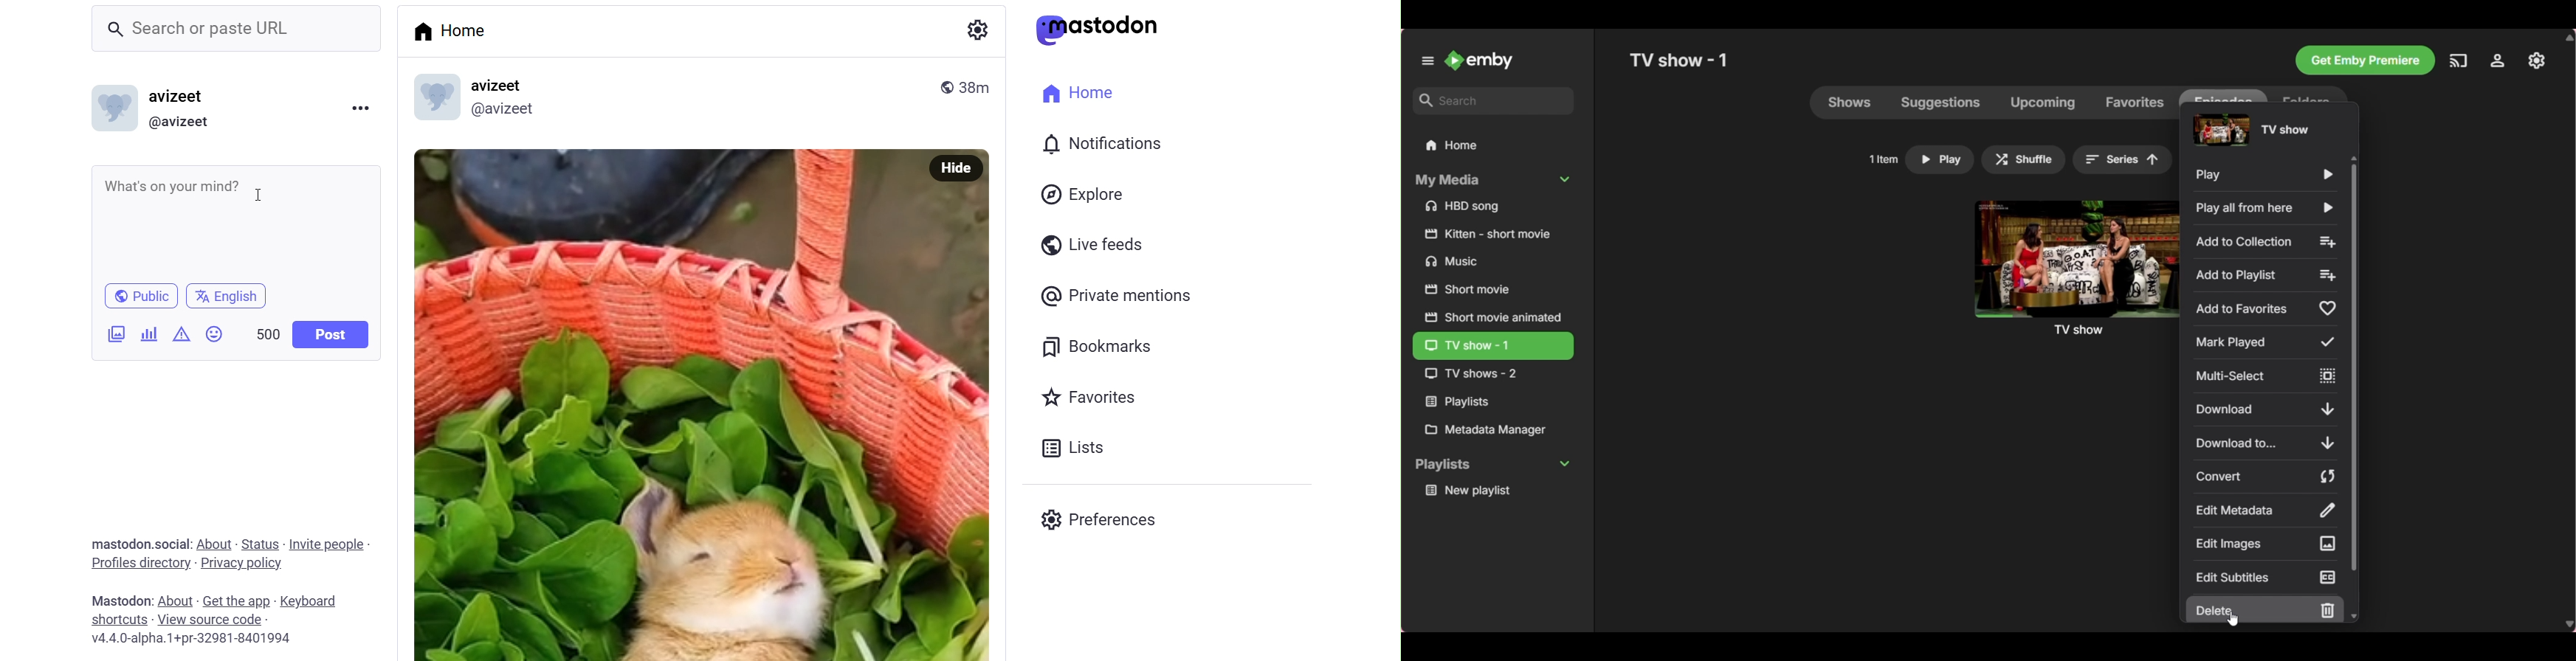 Image resolution: width=2576 pixels, height=672 pixels. Describe the element at coordinates (1427, 61) in the screenshot. I see `Unpin left panel` at that location.